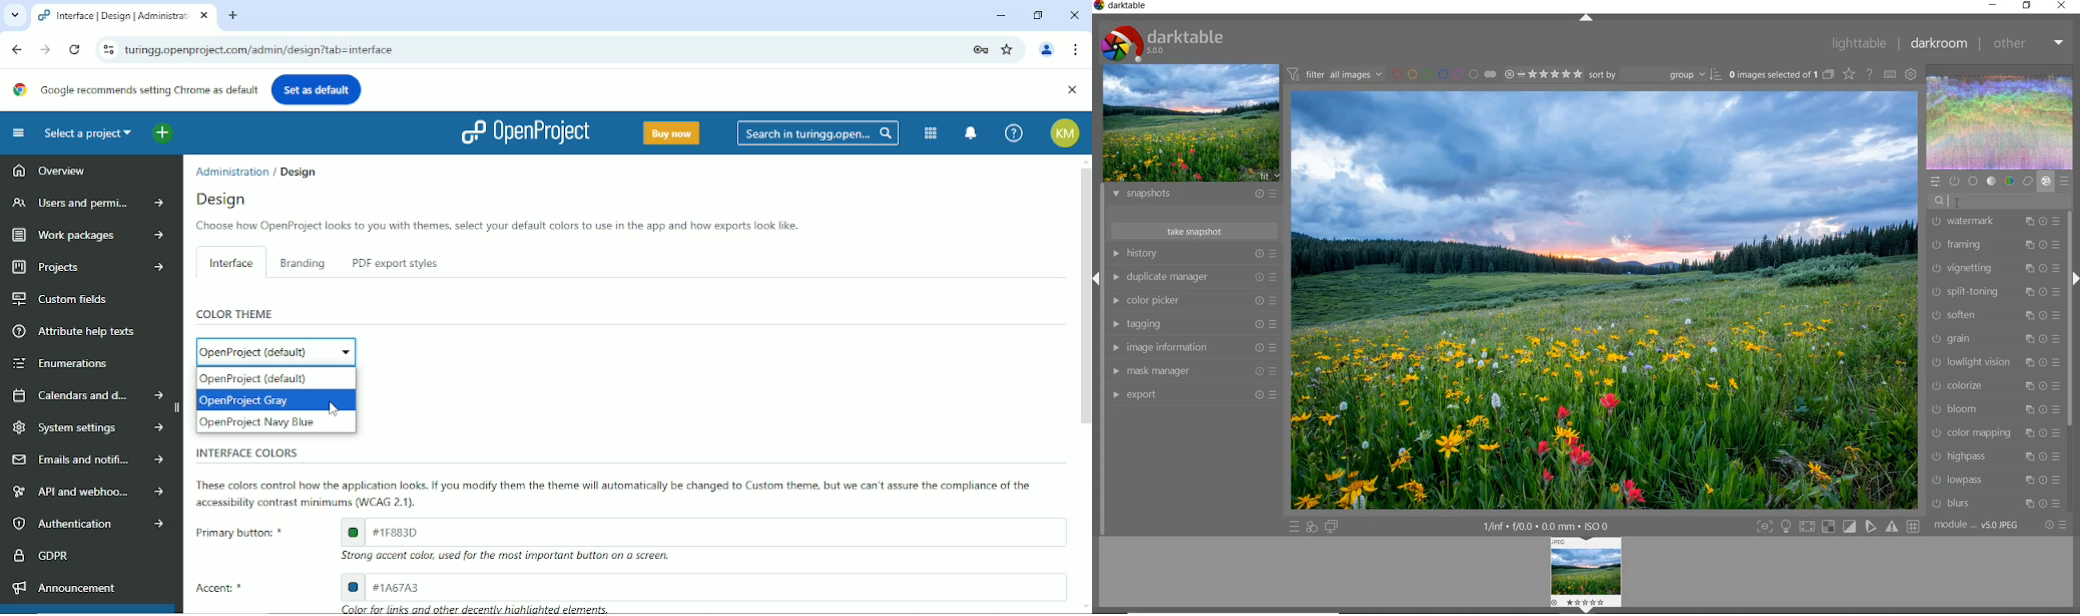 Image resolution: width=2100 pixels, height=616 pixels. I want to click on tagging, so click(1192, 323).